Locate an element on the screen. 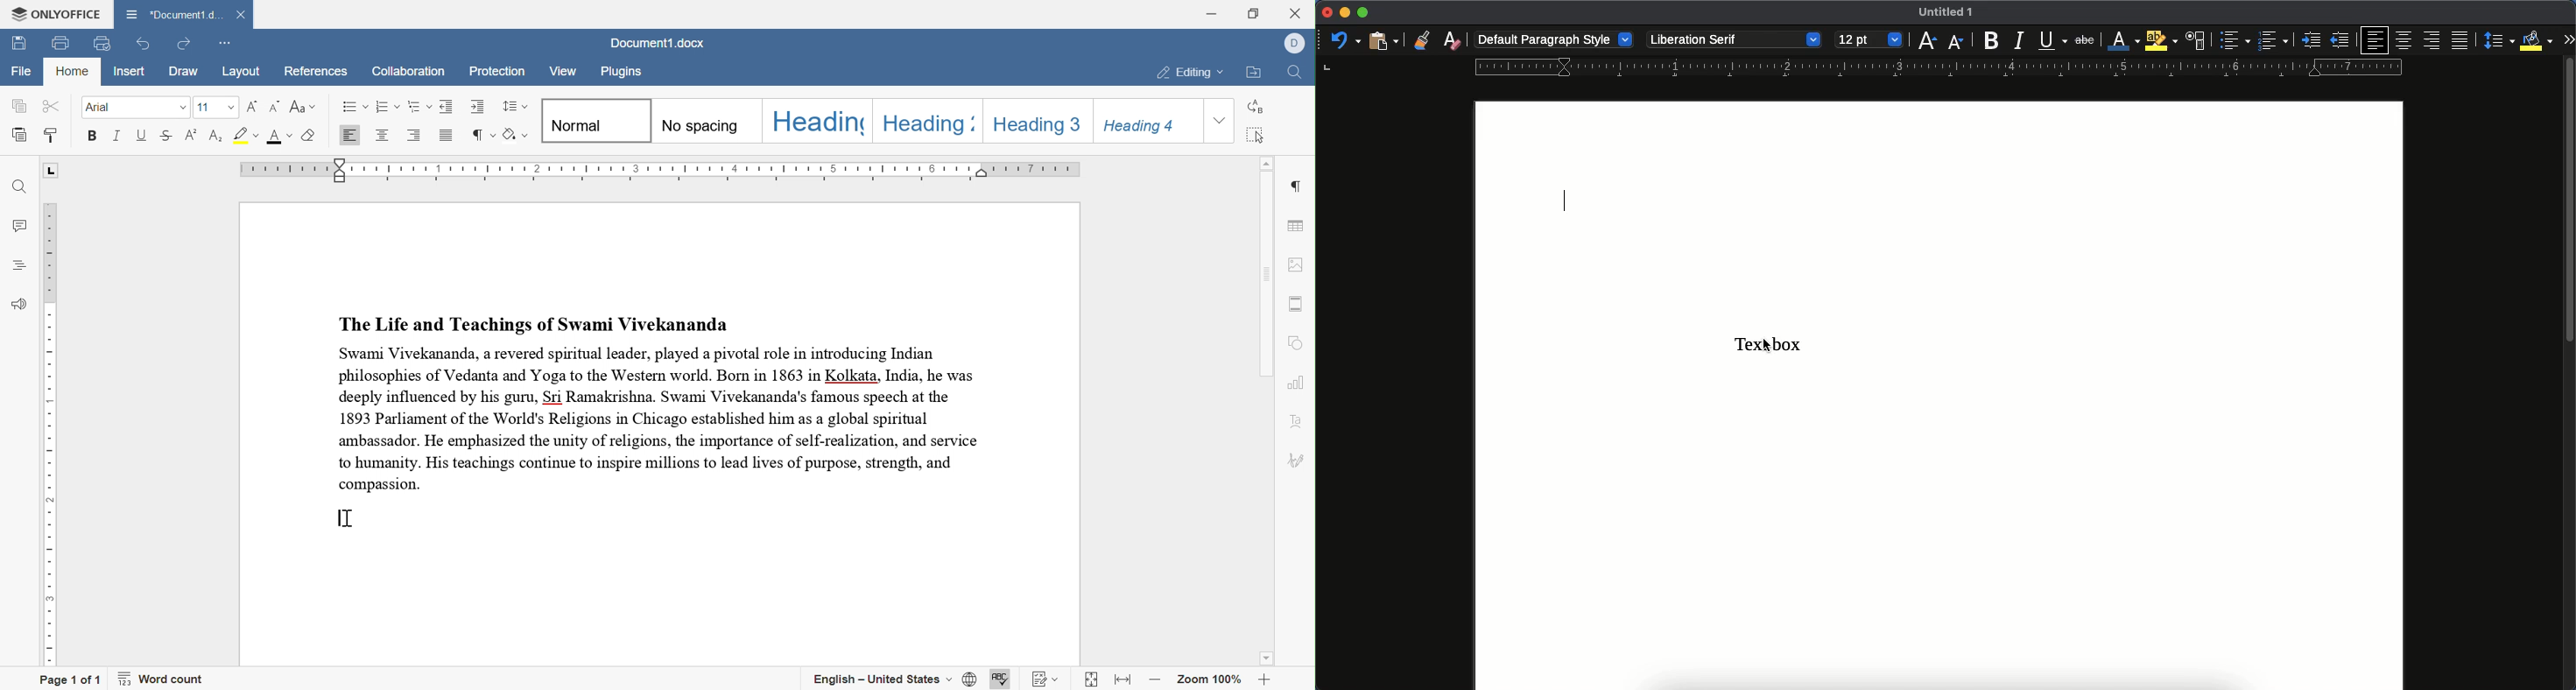 Image resolution: width=2576 pixels, height=700 pixels. shape settings is located at coordinates (1296, 346).